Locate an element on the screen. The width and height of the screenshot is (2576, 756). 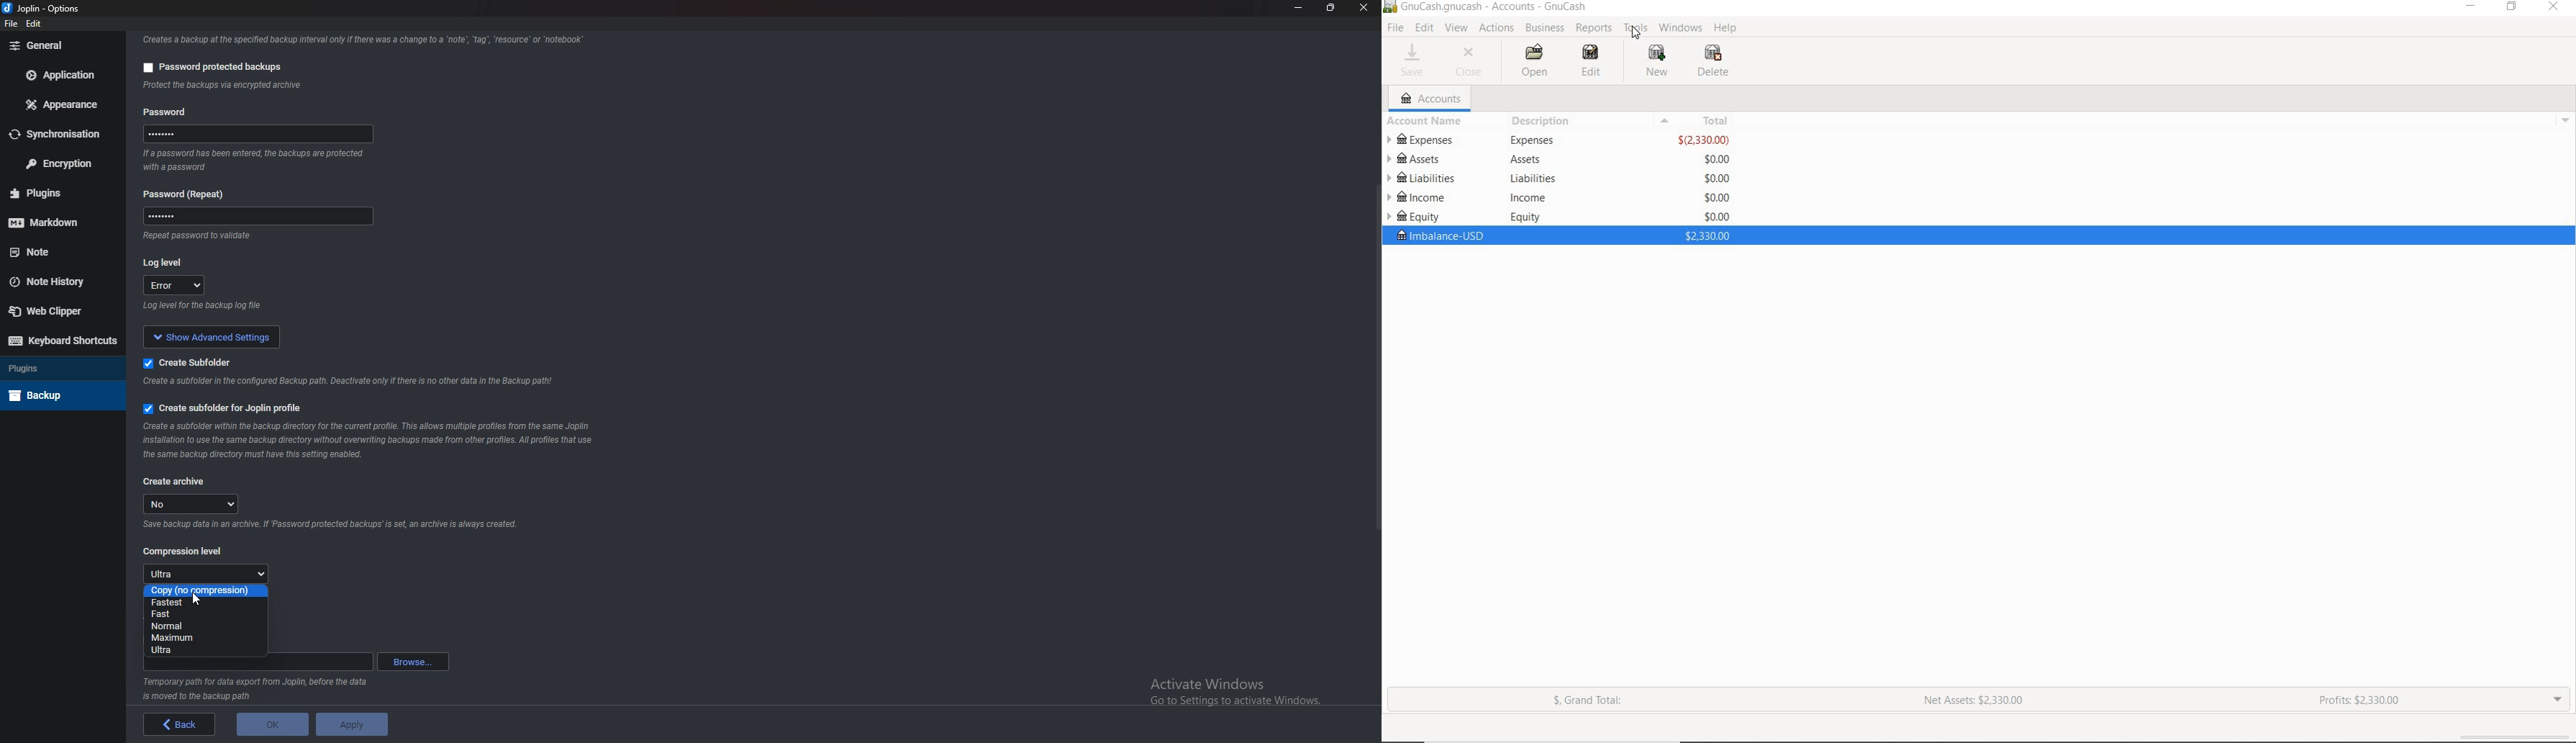
Back up is located at coordinates (60, 394).